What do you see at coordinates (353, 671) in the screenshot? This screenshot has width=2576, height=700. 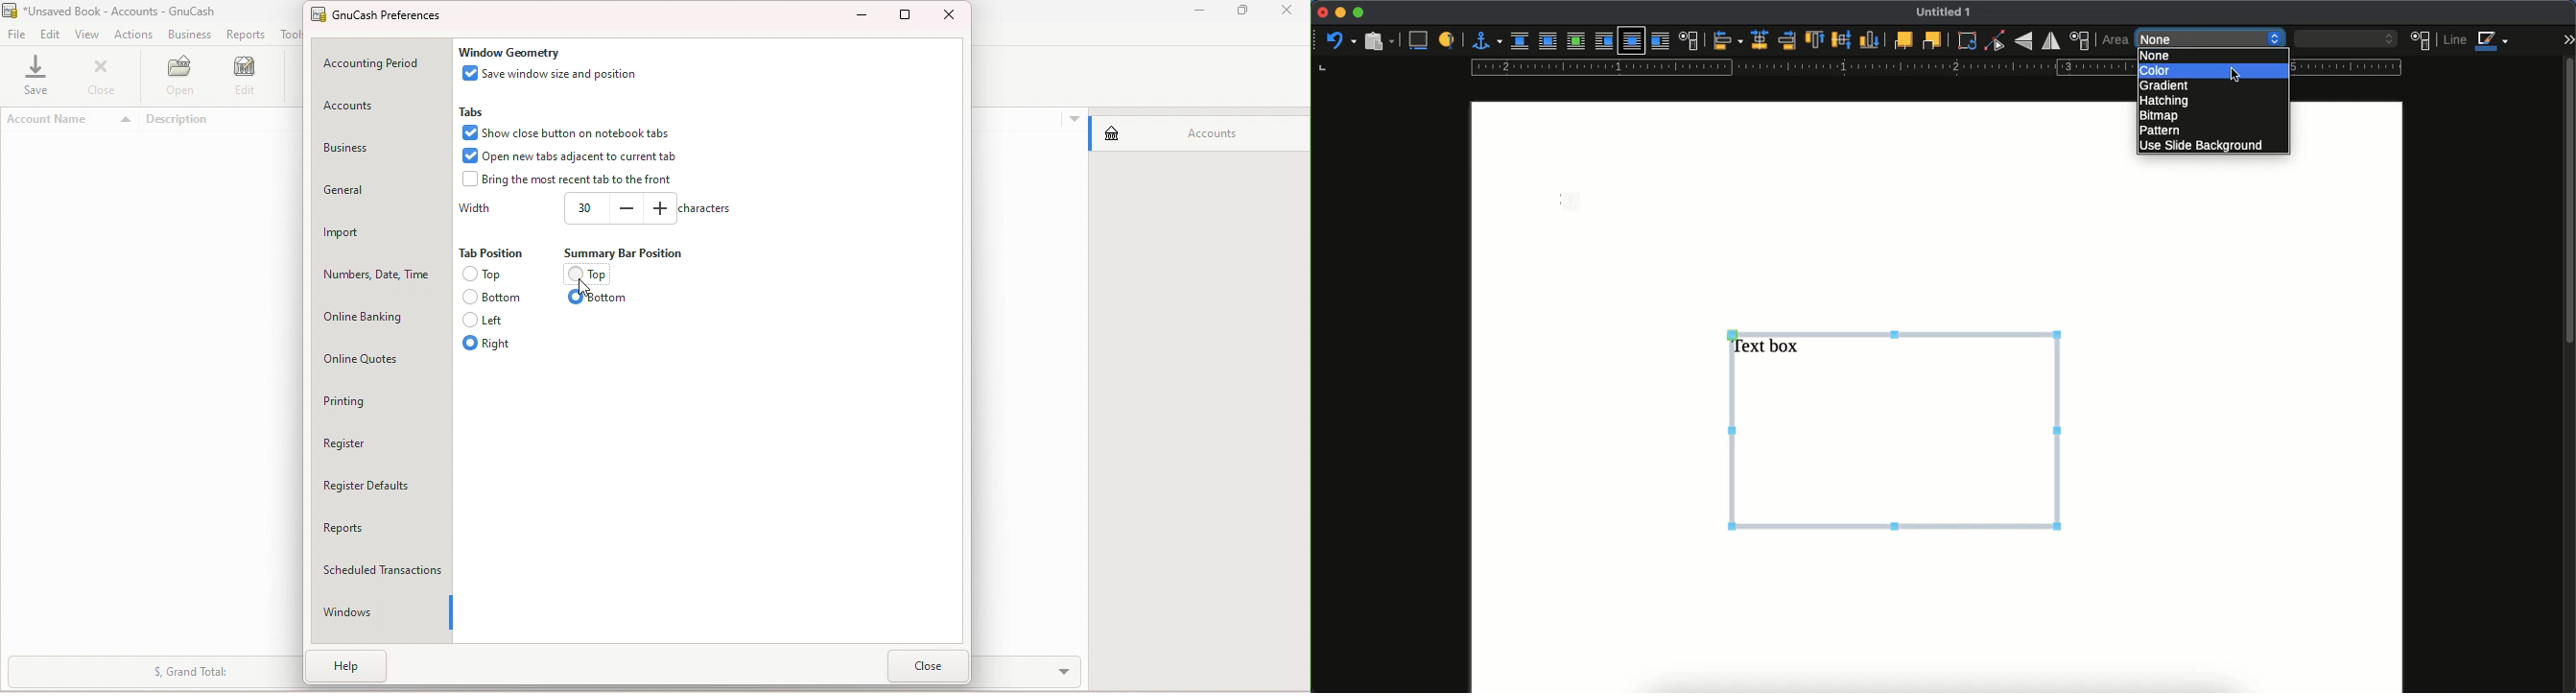 I see `Help` at bounding box center [353, 671].